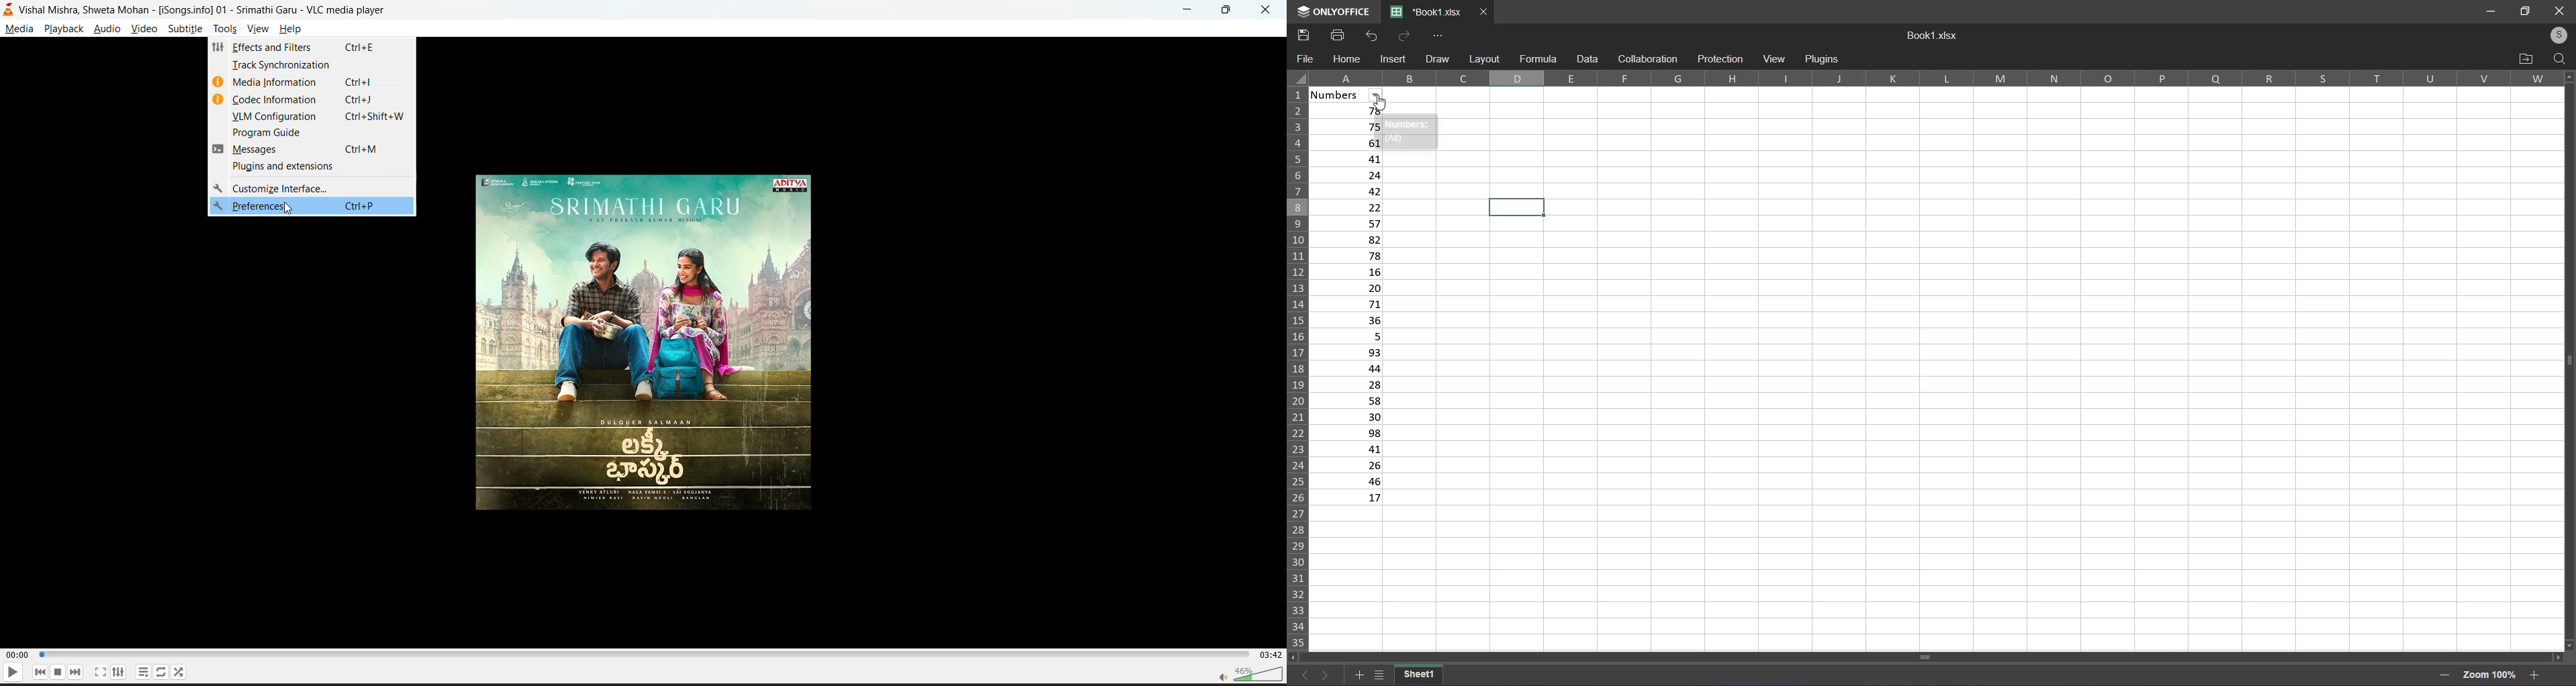  Describe the element at coordinates (1646, 59) in the screenshot. I see `collaboration` at that location.